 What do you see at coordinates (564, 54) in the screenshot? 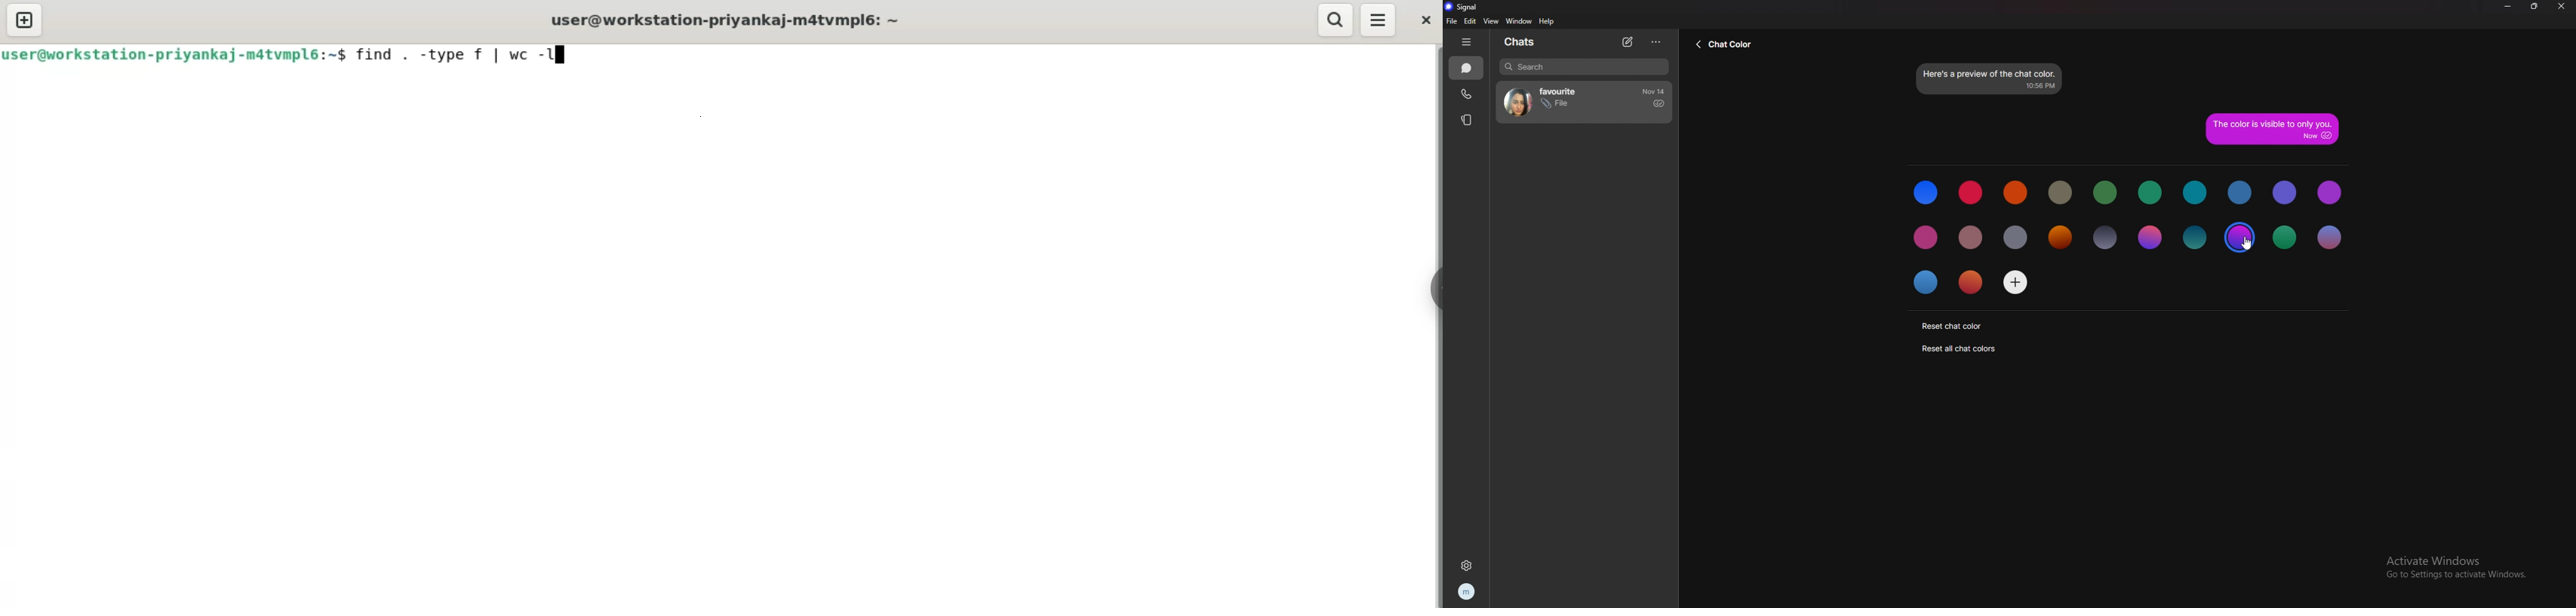
I see `terminal cursor` at bounding box center [564, 54].